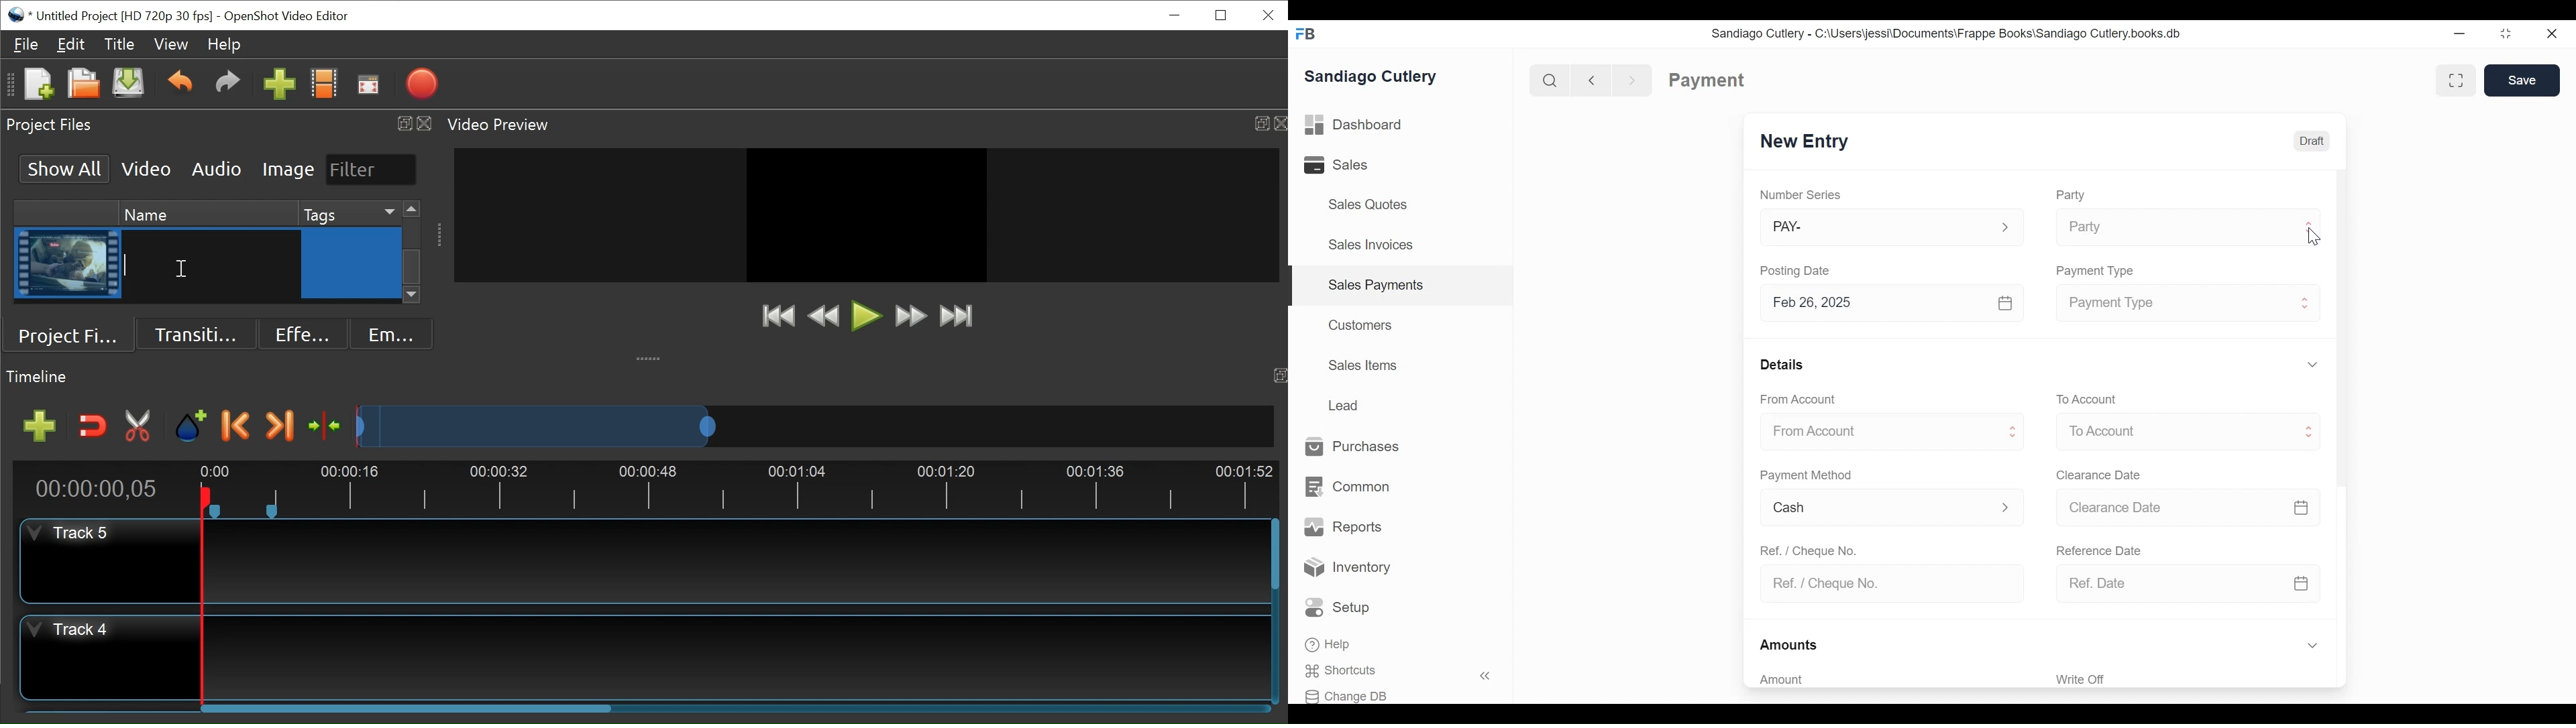 Image resolution: width=2576 pixels, height=728 pixels. What do you see at coordinates (1341, 608) in the screenshot?
I see `Setup` at bounding box center [1341, 608].